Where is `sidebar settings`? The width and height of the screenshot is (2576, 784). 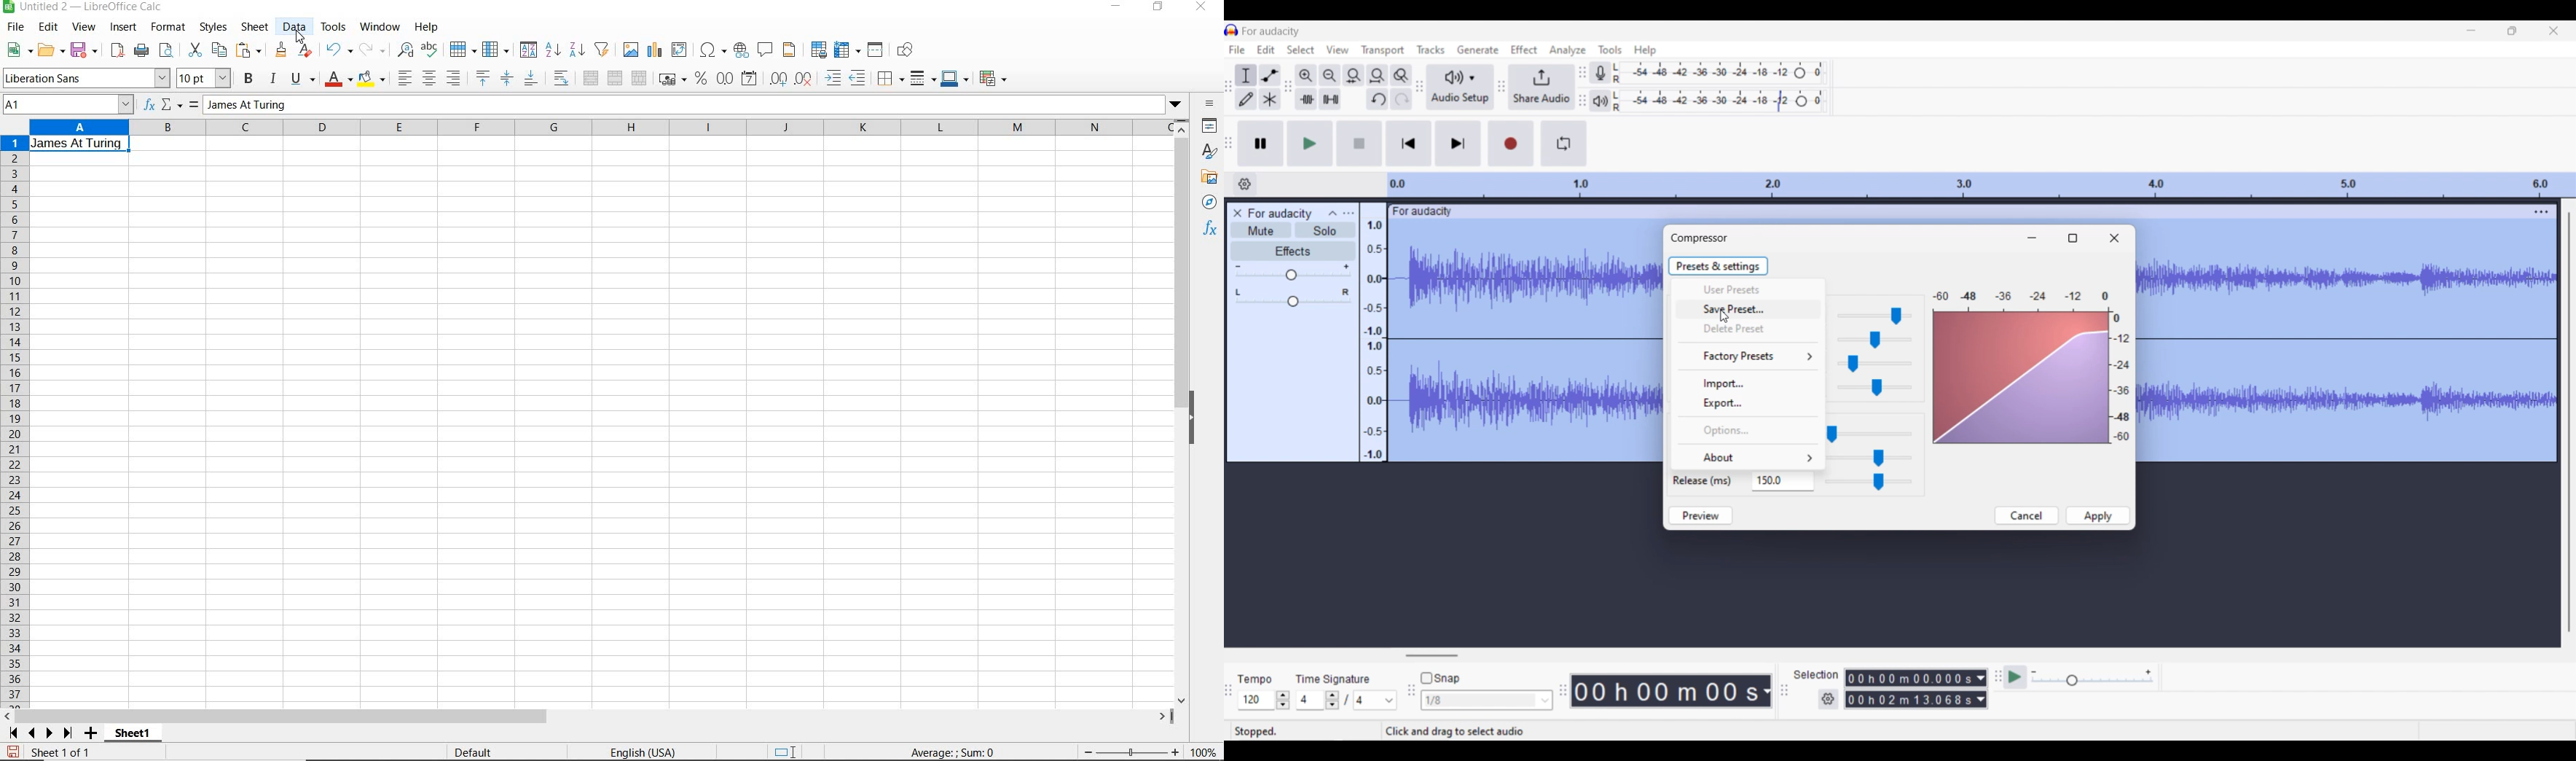
sidebar settings is located at coordinates (1209, 104).